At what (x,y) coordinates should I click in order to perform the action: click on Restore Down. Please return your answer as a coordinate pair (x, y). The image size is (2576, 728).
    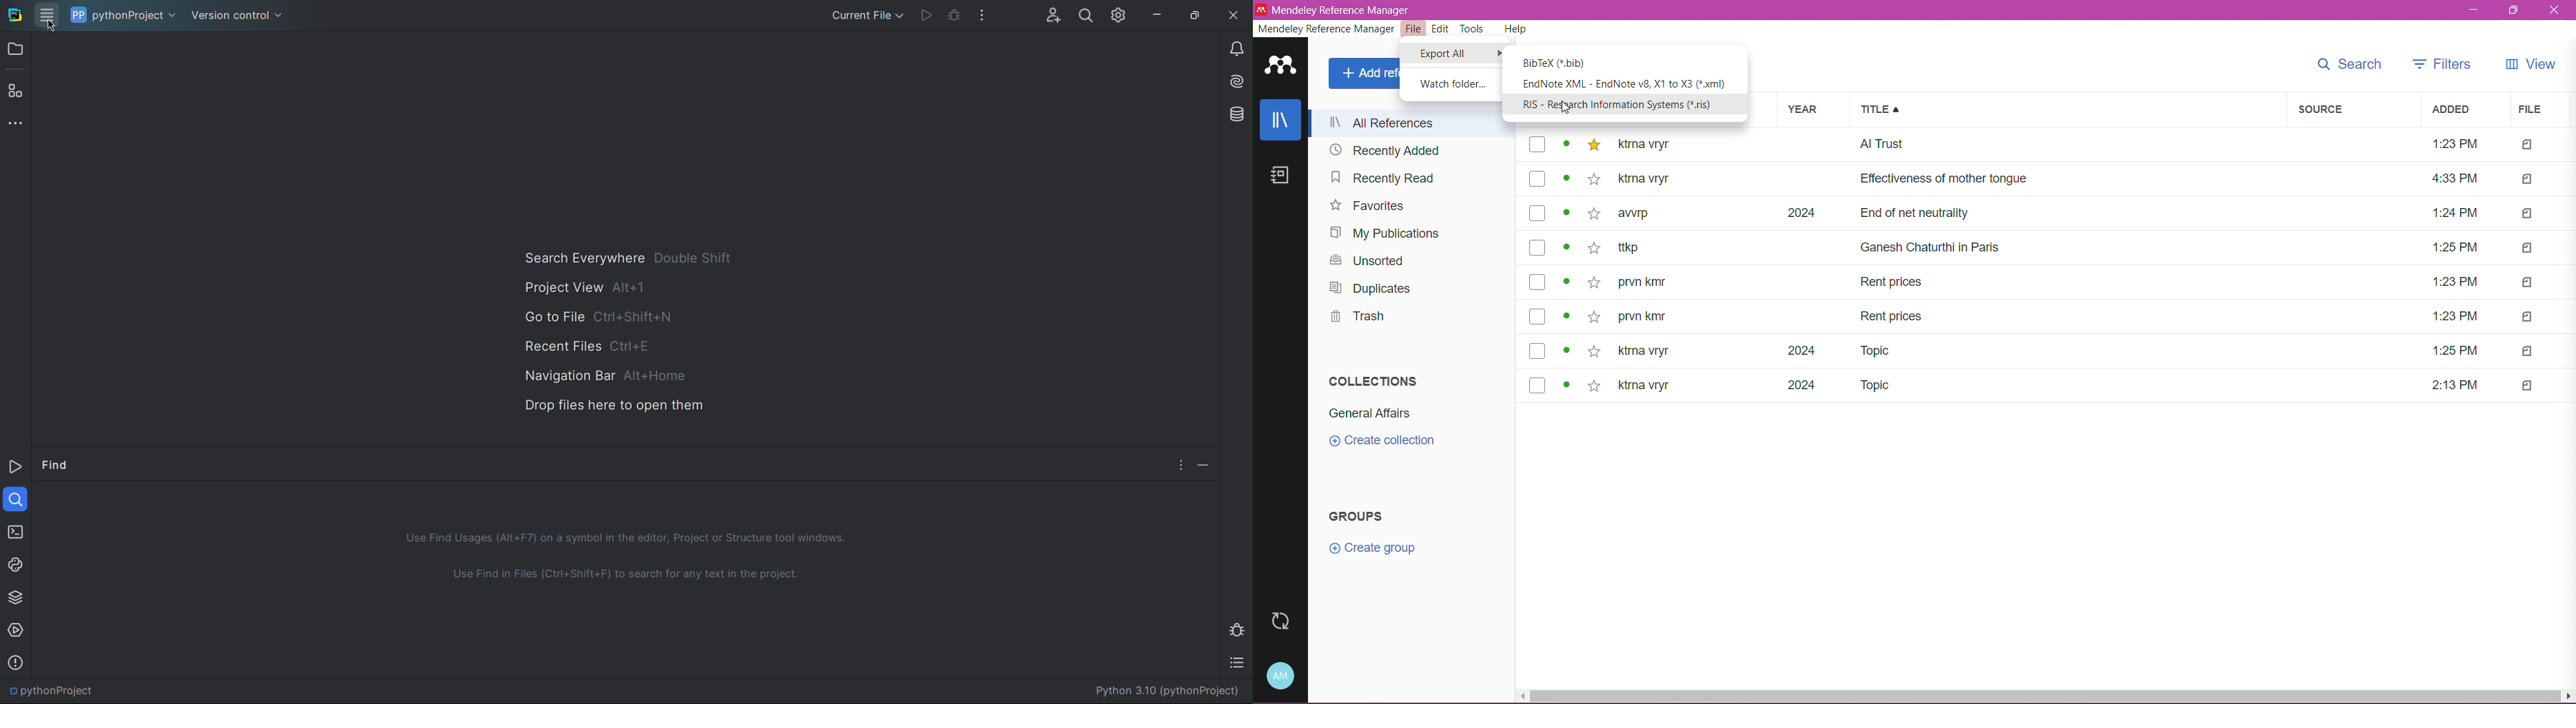
    Looking at the image, I should click on (2512, 11).